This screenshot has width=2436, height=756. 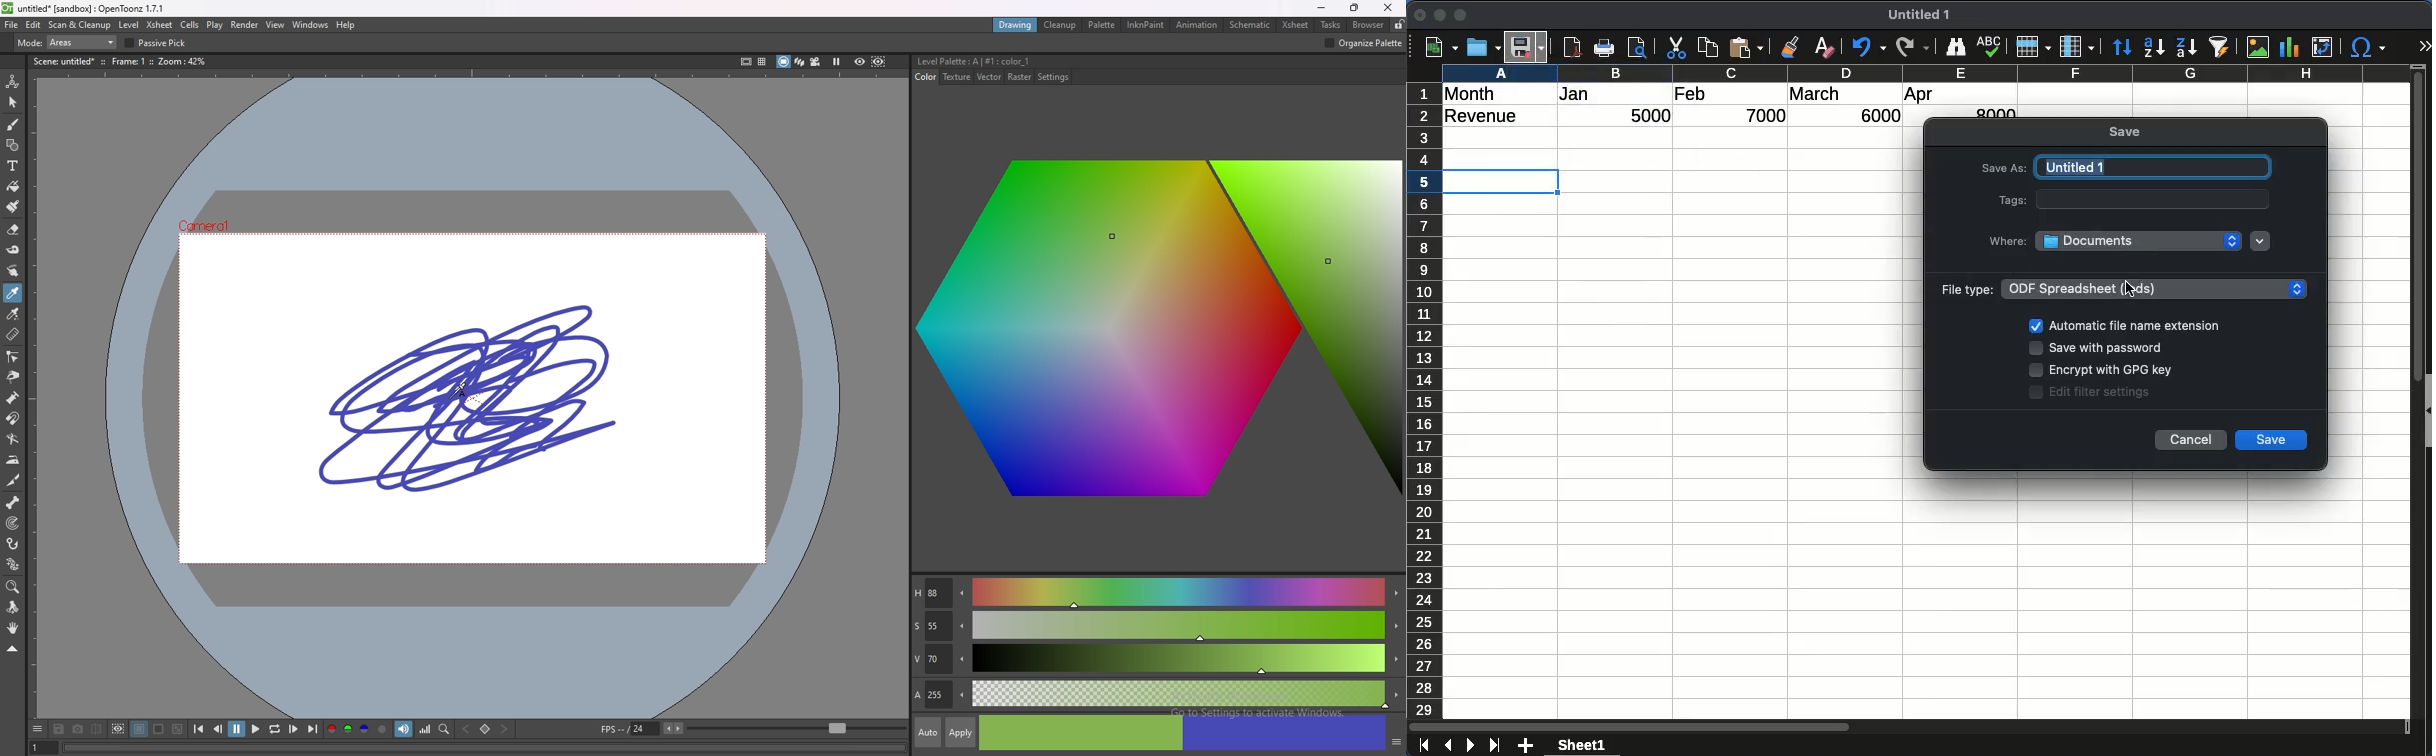 I want to click on tags, so click(x=2009, y=200).